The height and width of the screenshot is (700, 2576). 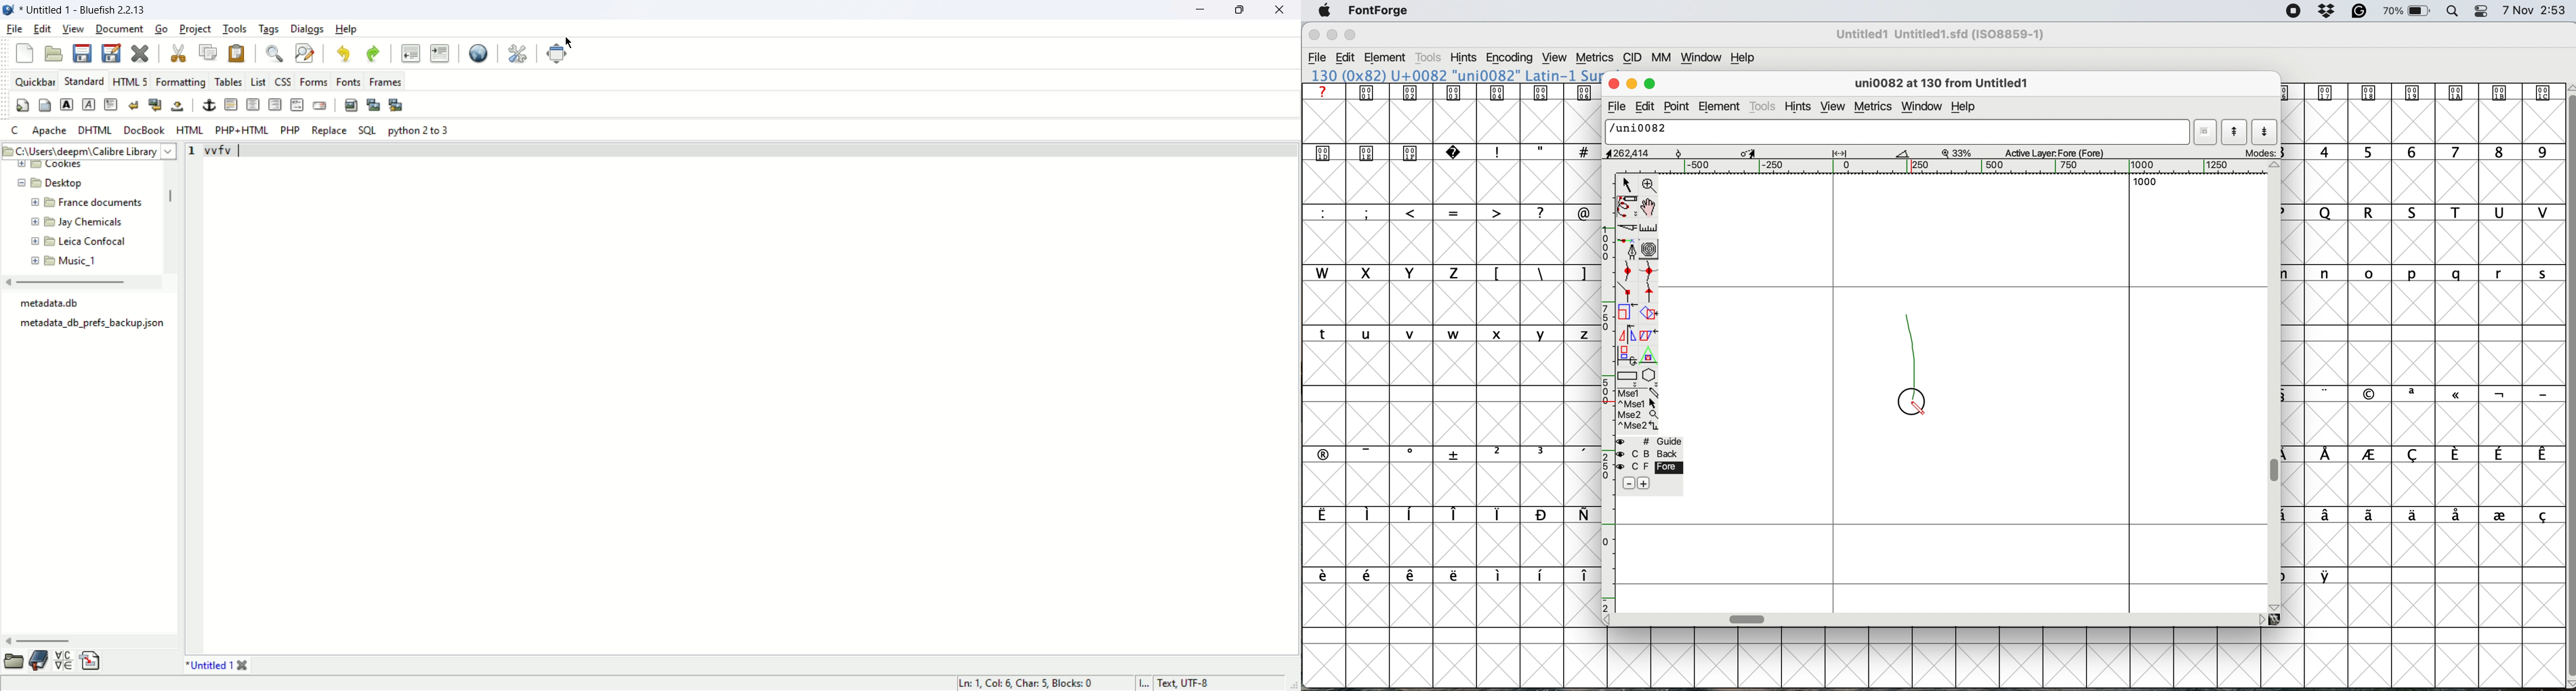 What do you see at coordinates (1626, 206) in the screenshot?
I see `draw freehand curve` at bounding box center [1626, 206].